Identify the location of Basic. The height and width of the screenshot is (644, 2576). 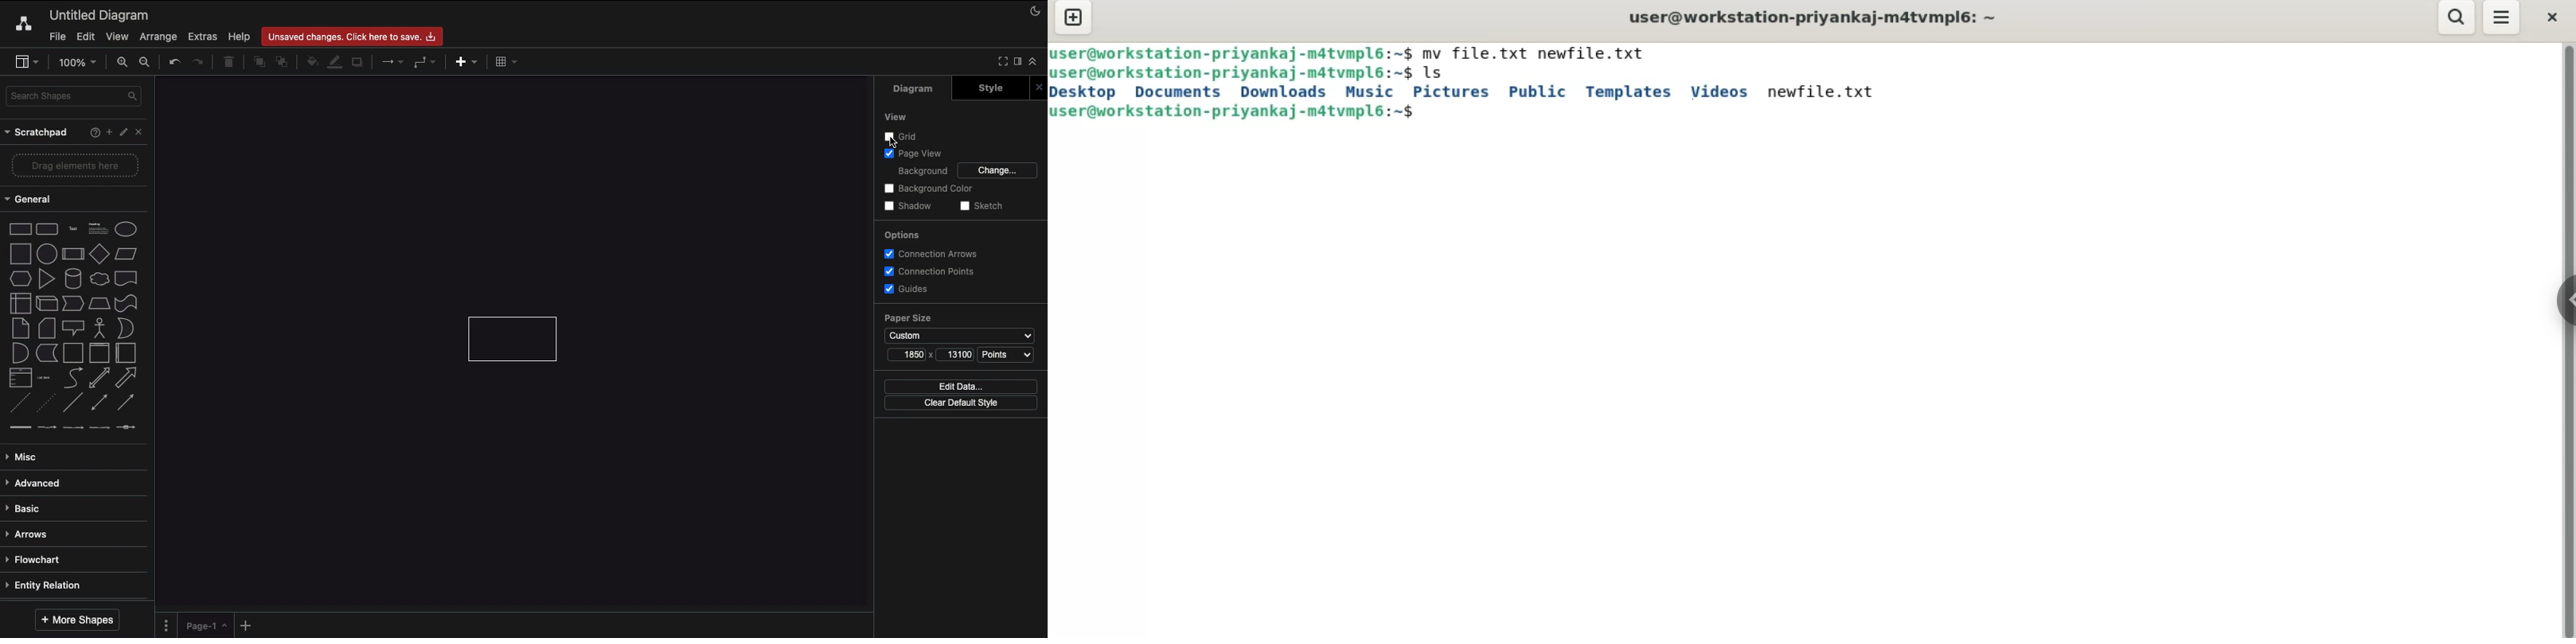
(32, 510).